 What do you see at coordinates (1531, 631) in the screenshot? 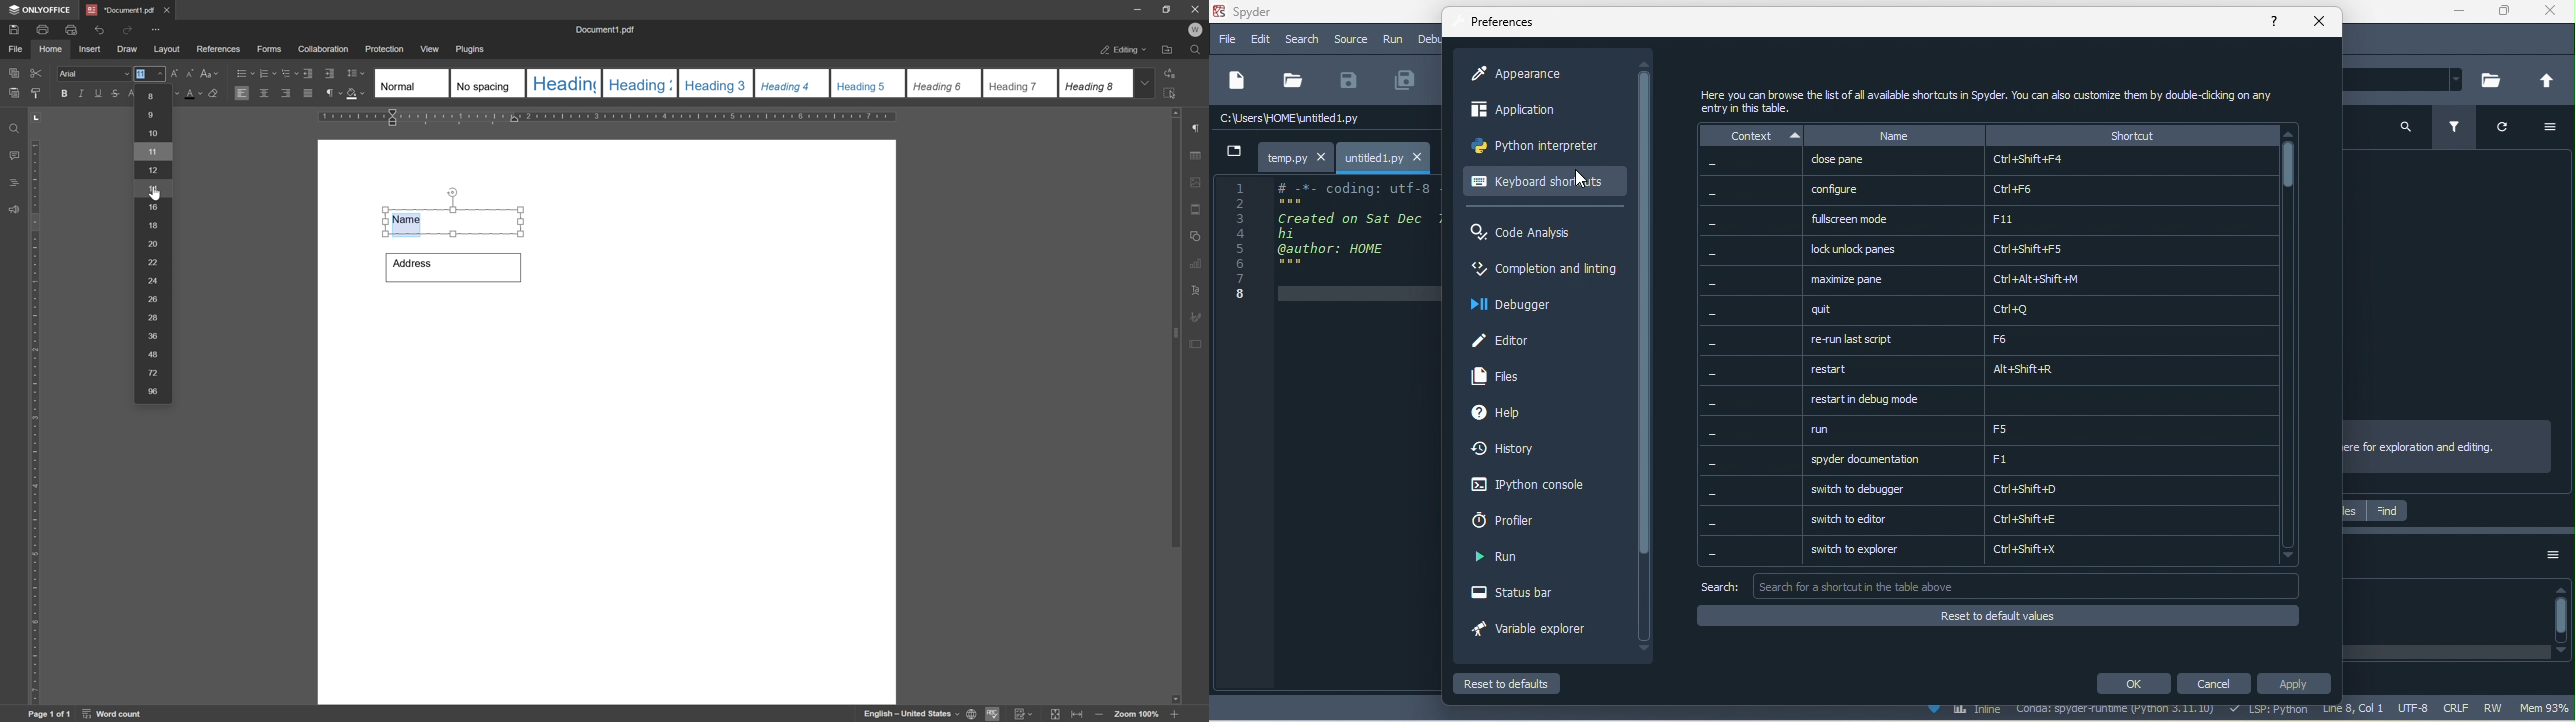
I see `variable explorer` at bounding box center [1531, 631].